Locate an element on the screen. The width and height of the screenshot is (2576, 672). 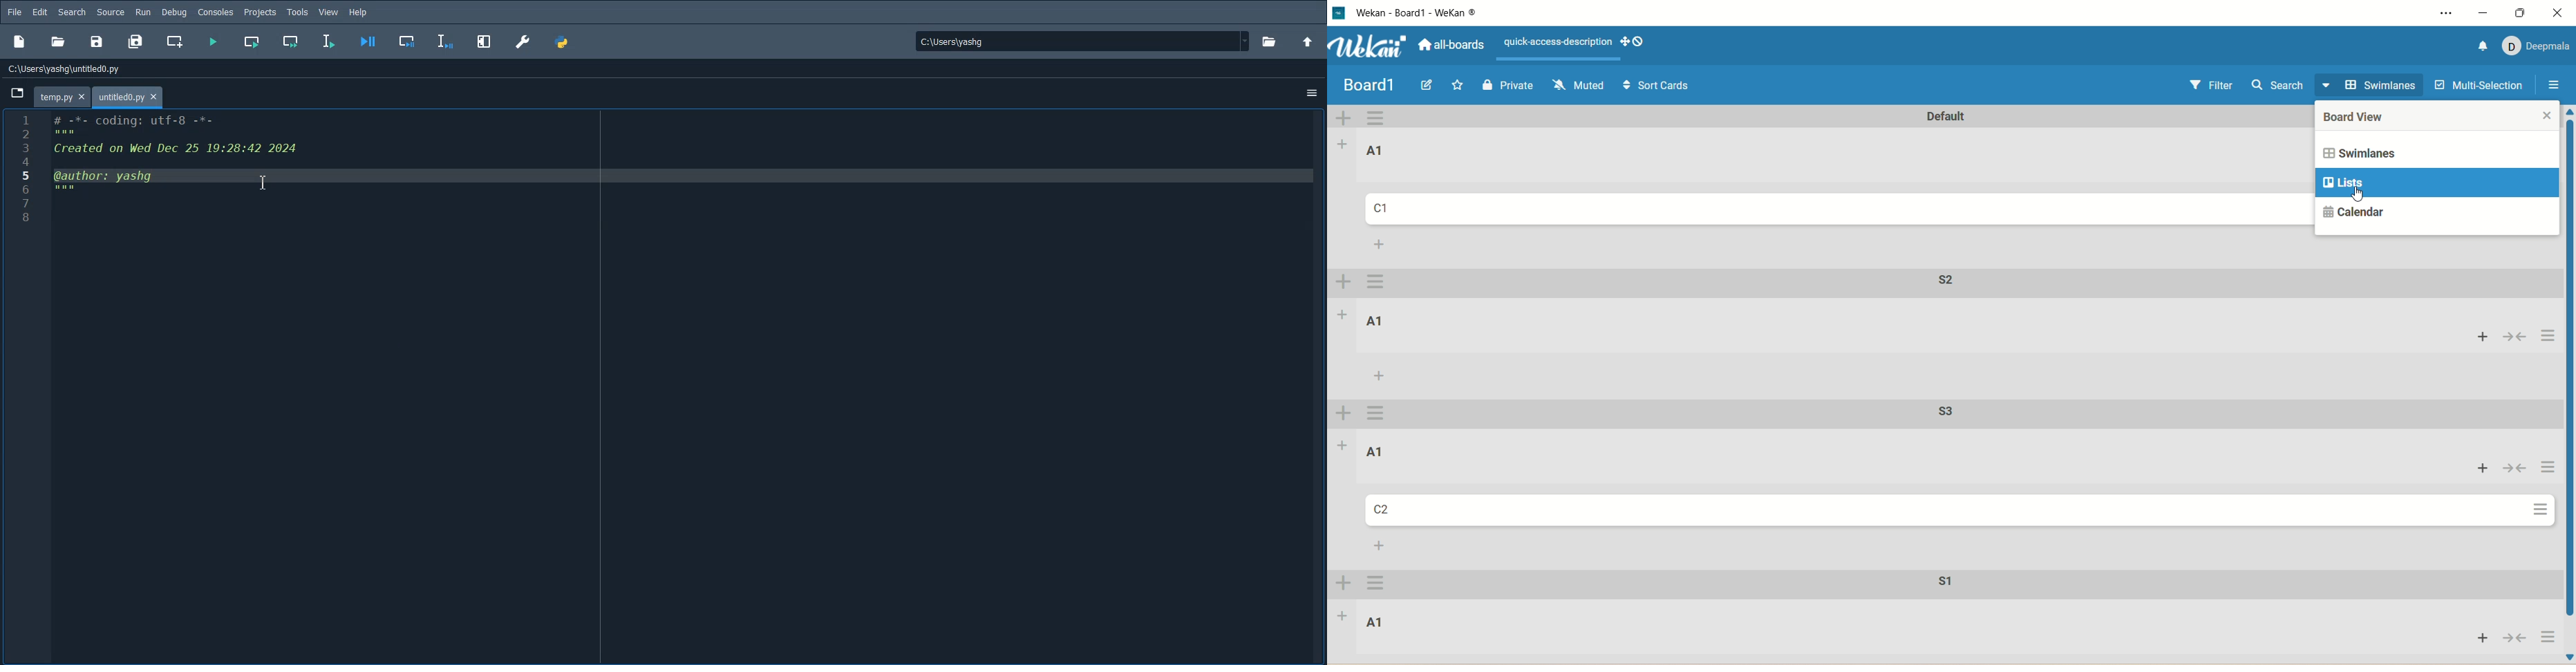
Debug file is located at coordinates (367, 43).